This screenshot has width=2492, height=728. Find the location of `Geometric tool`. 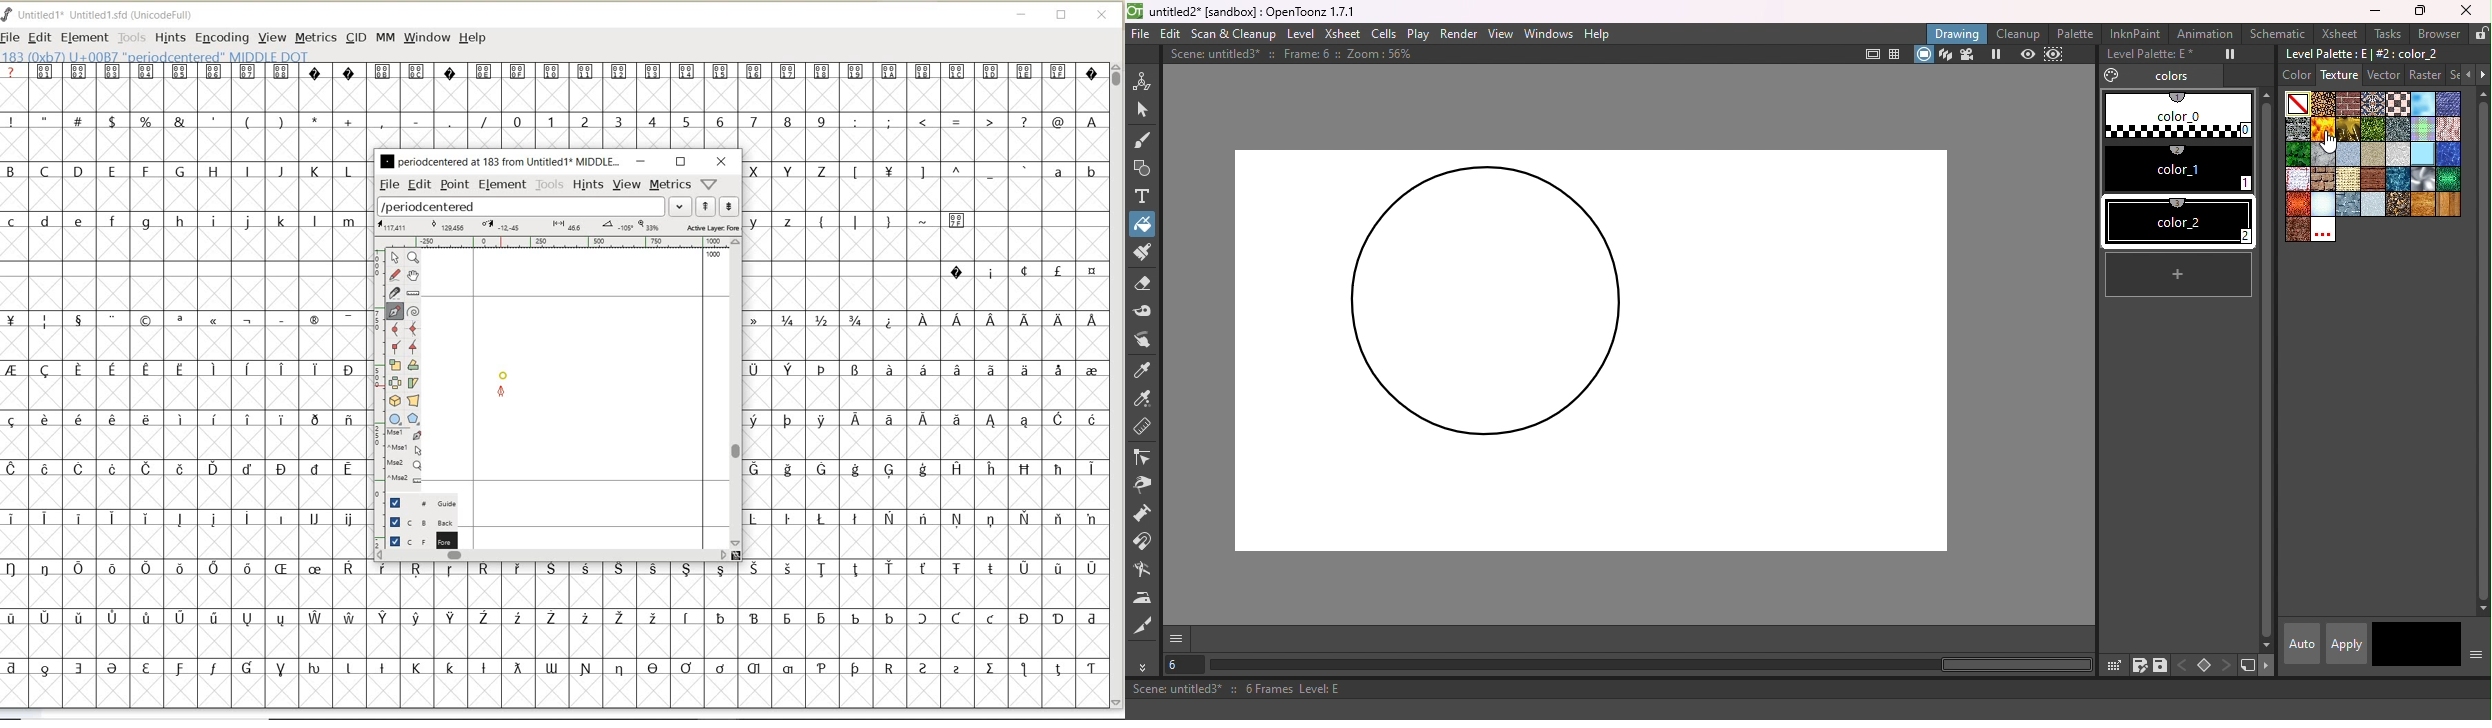

Geometric tool is located at coordinates (1144, 168).